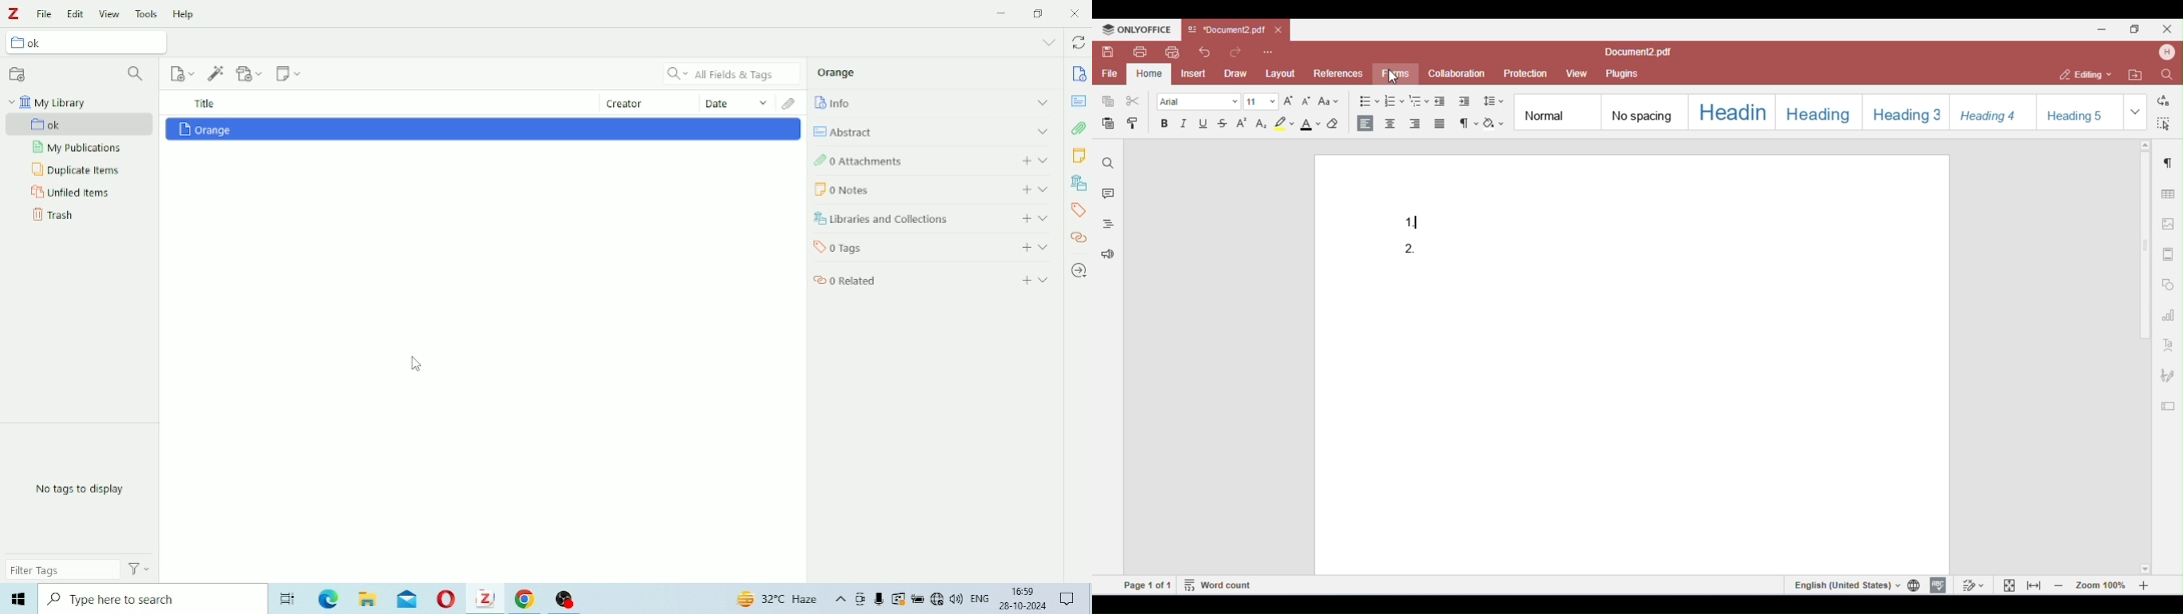 This screenshot has width=2184, height=616. Describe the element at coordinates (932, 102) in the screenshot. I see `Info` at that location.